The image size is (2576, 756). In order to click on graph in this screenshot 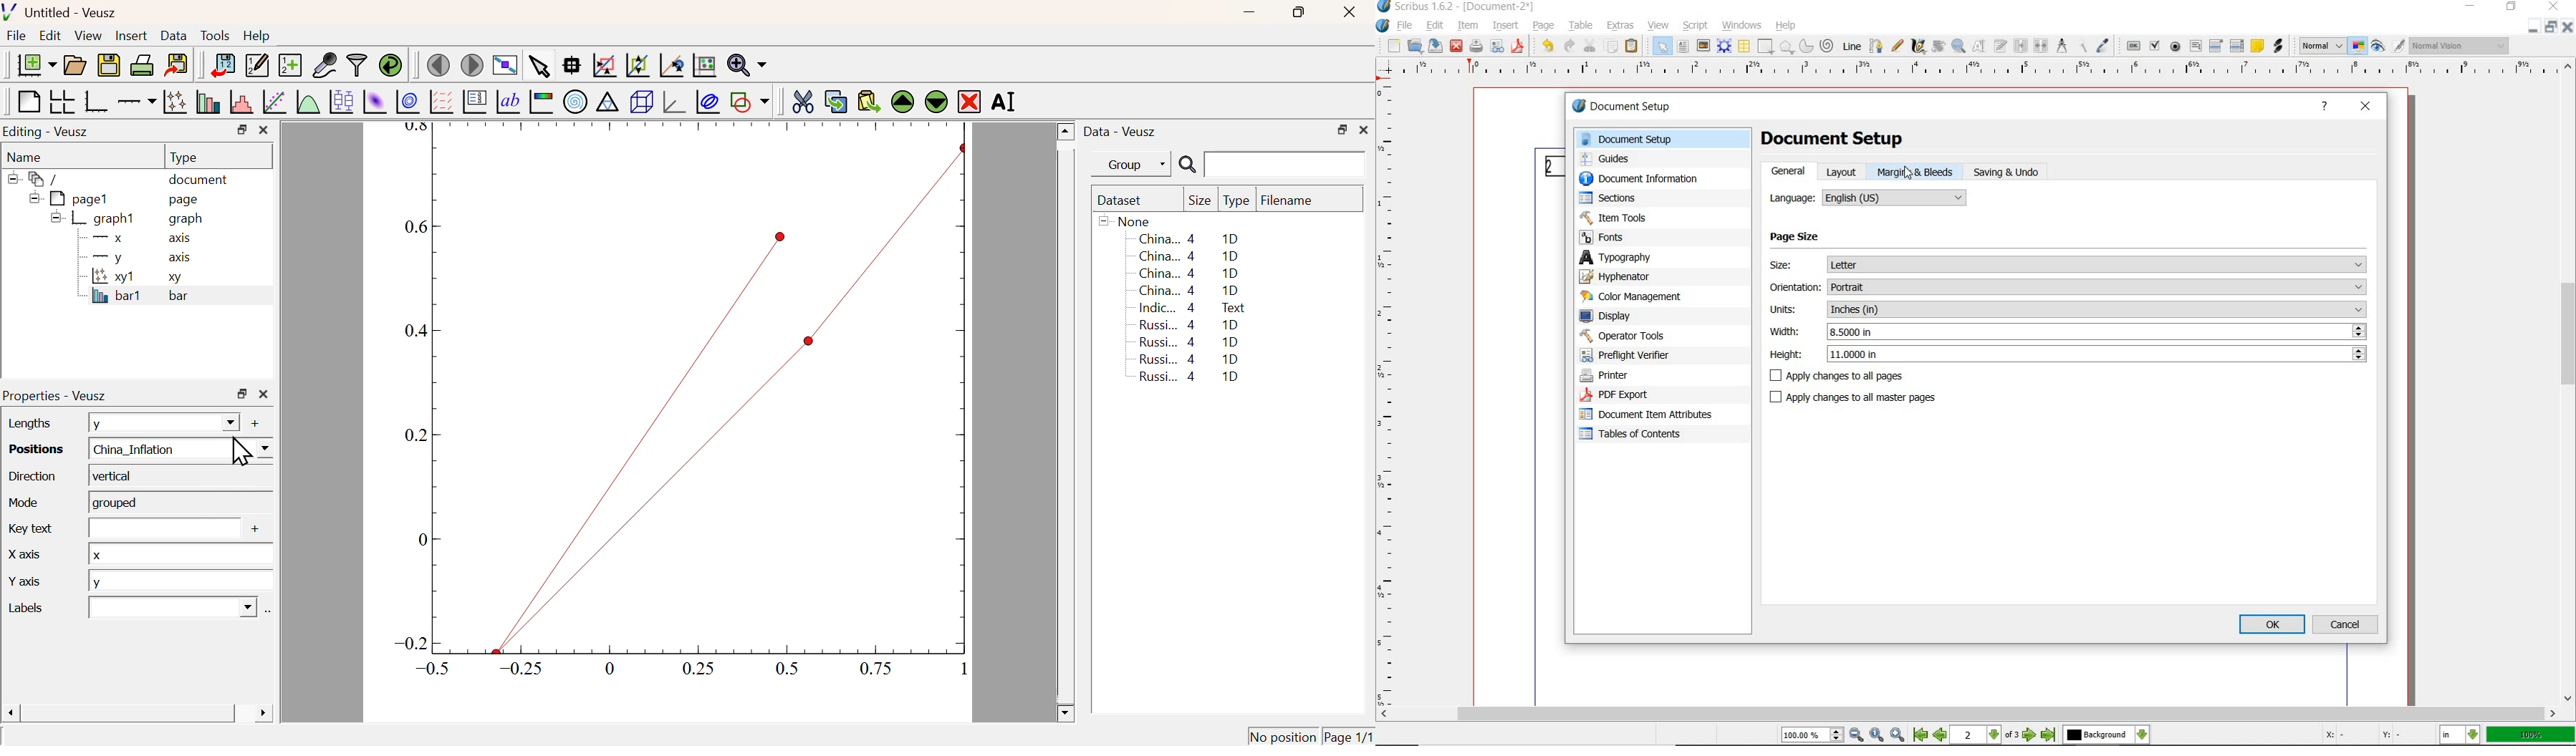, I will do `click(188, 220)`.